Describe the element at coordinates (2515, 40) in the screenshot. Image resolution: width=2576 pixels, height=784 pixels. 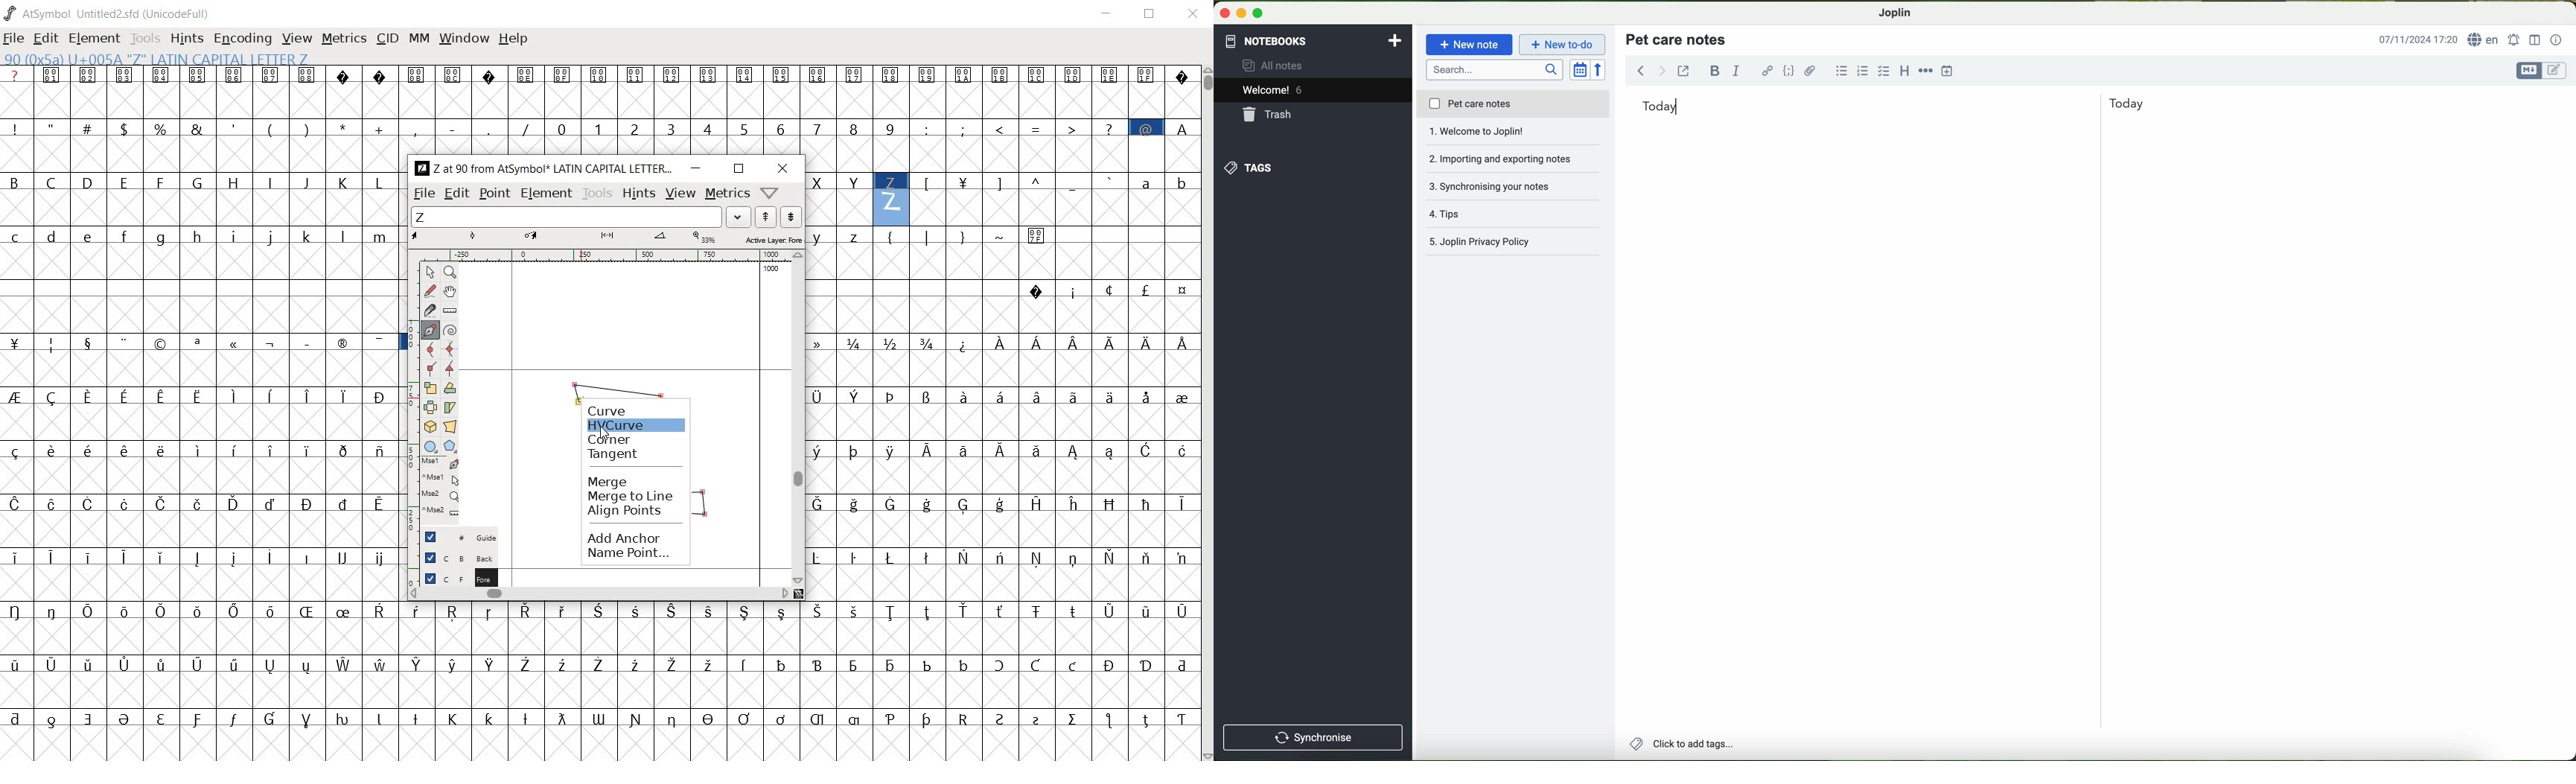
I see `set alarm` at that location.